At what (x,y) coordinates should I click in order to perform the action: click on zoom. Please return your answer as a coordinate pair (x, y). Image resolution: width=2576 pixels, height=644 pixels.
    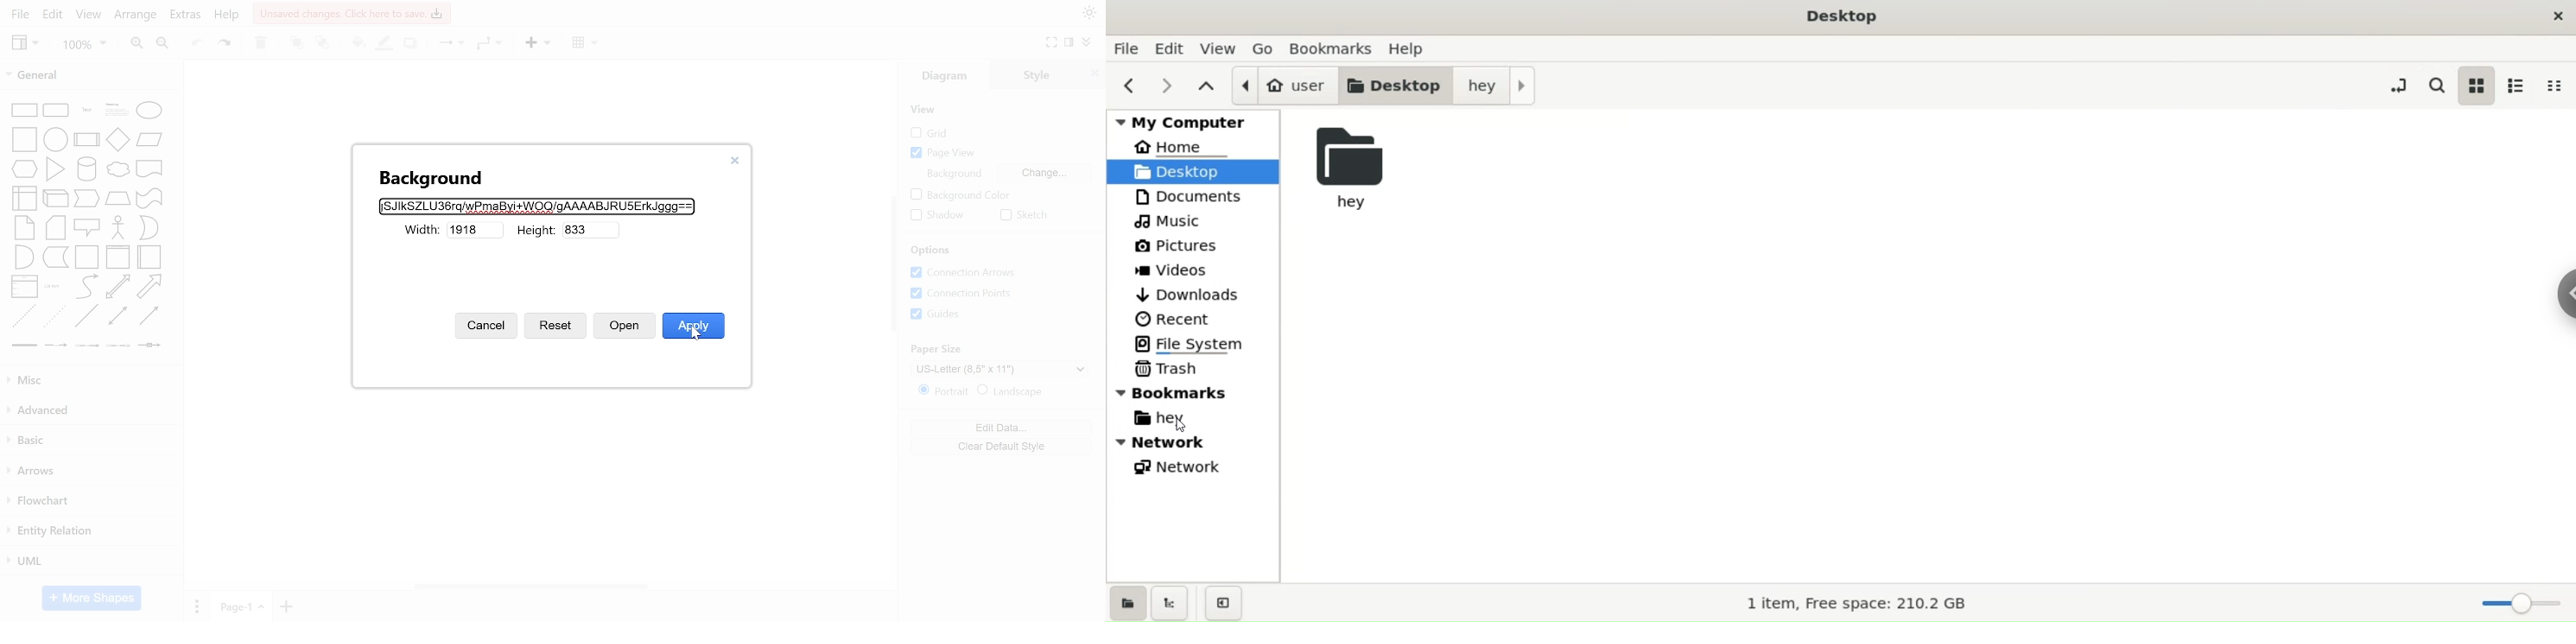
    Looking at the image, I should click on (85, 46).